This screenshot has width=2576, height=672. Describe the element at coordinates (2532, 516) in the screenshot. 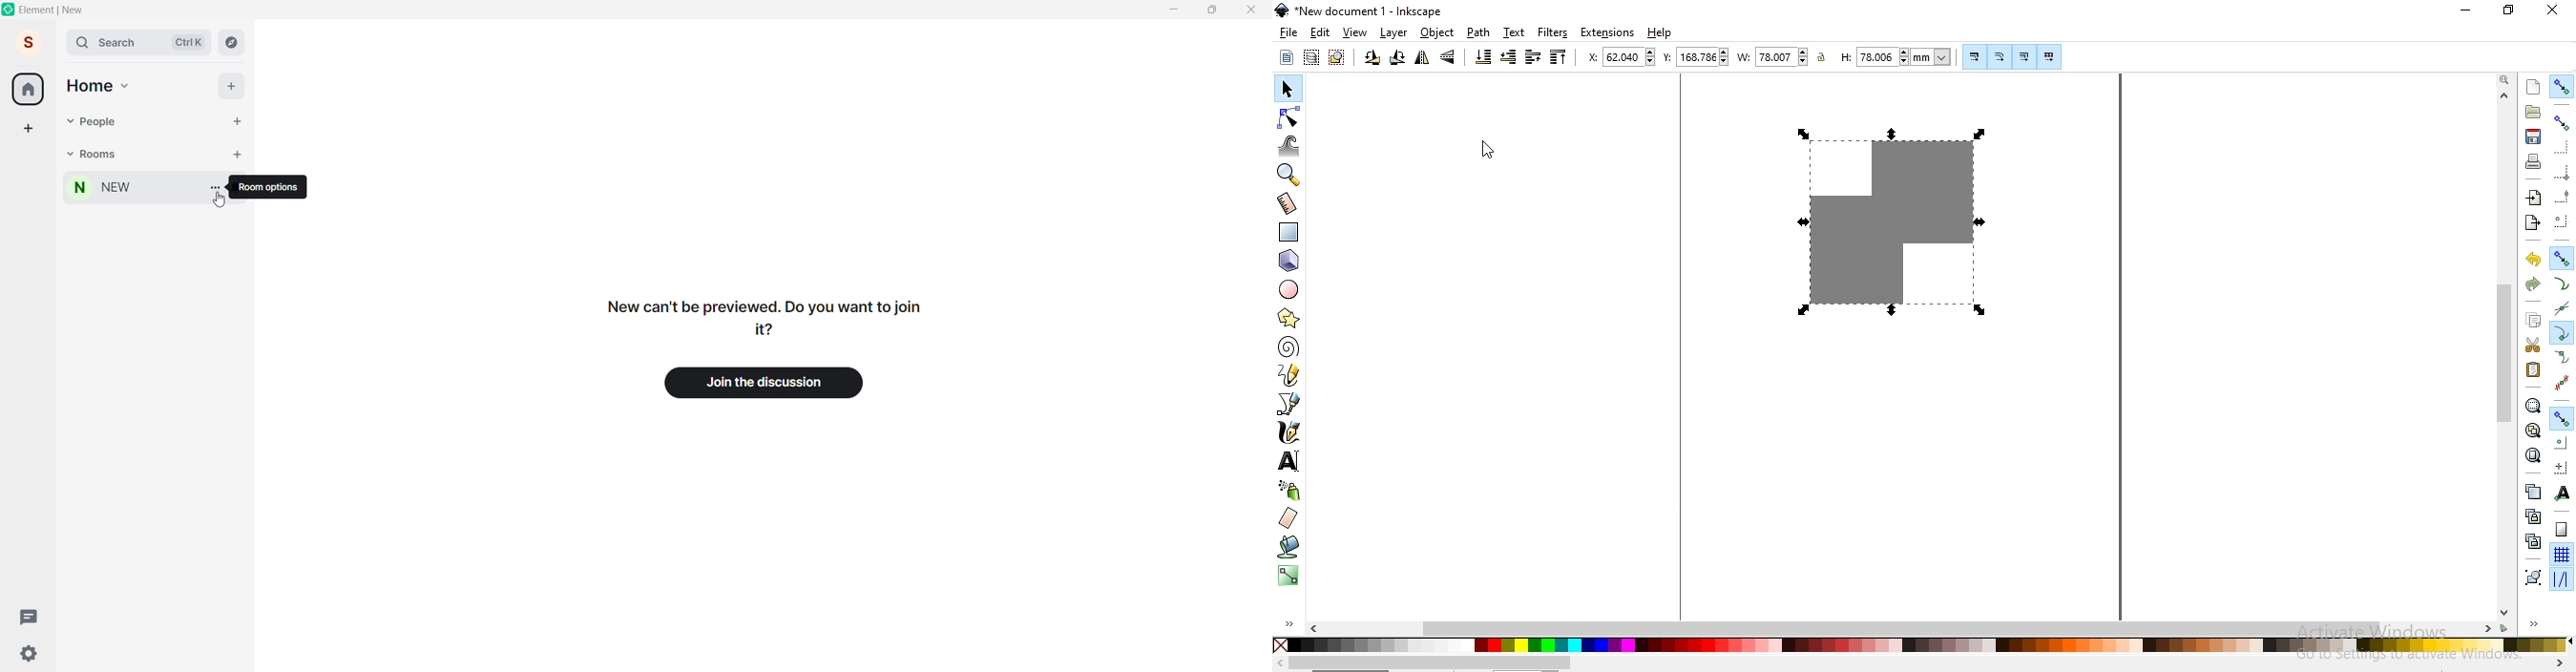

I see `create a clone` at that location.